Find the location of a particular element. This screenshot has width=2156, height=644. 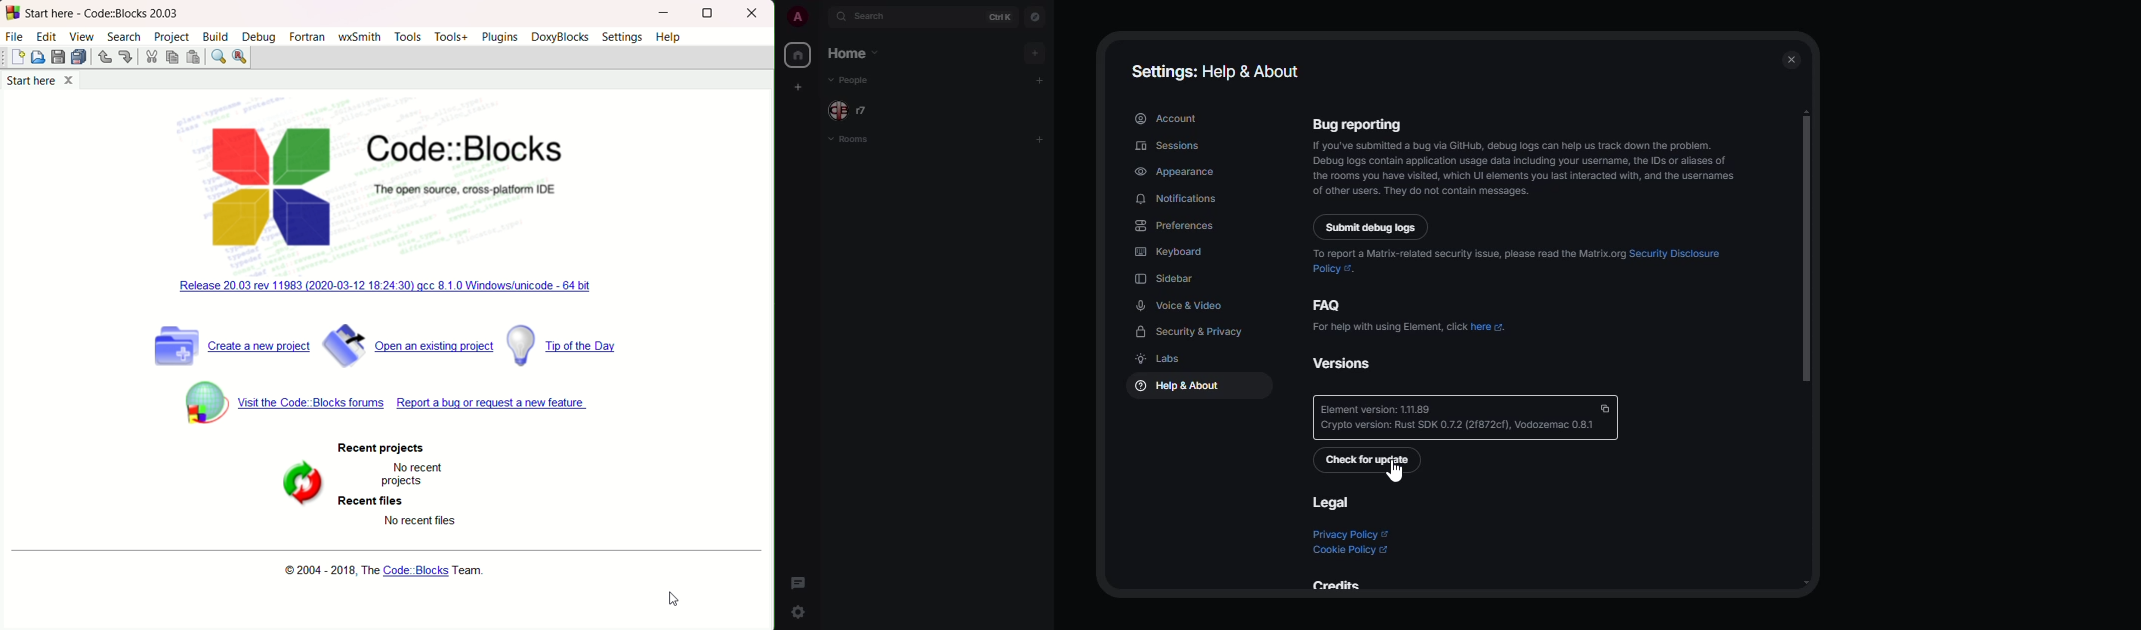

For help with using Element, click here is located at coordinates (1408, 329).